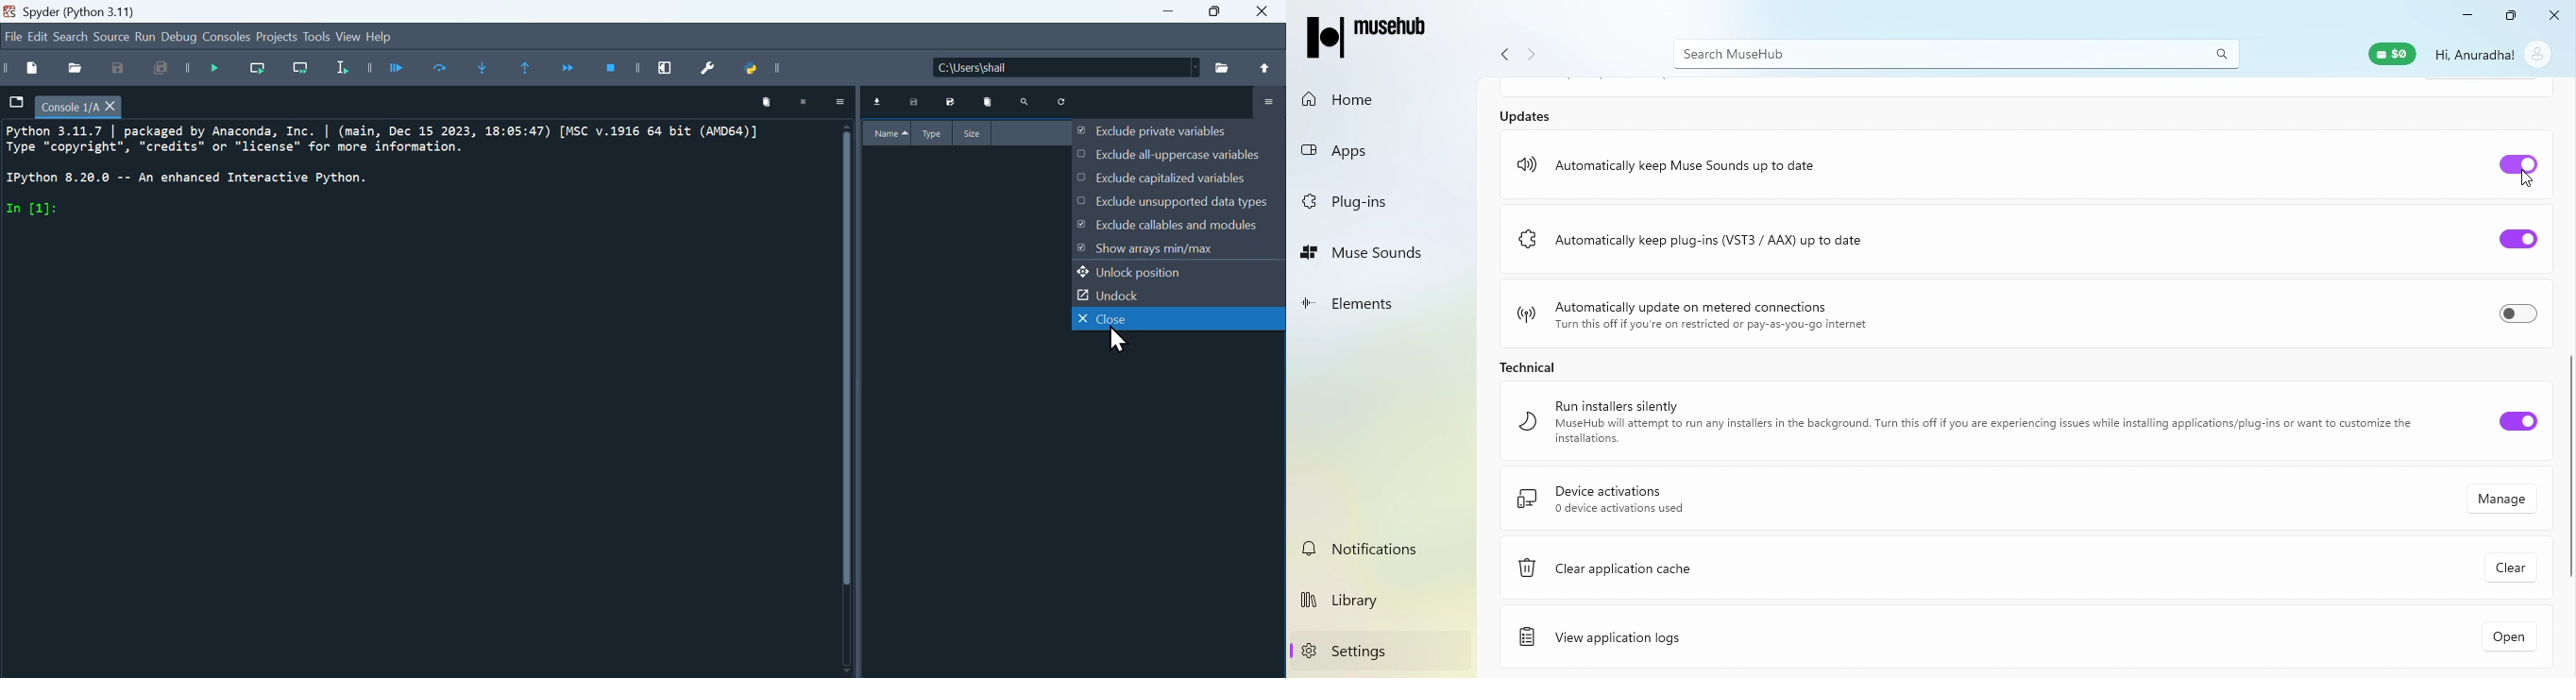 This screenshot has height=700, width=2576. What do you see at coordinates (1371, 98) in the screenshot?
I see `Home` at bounding box center [1371, 98].